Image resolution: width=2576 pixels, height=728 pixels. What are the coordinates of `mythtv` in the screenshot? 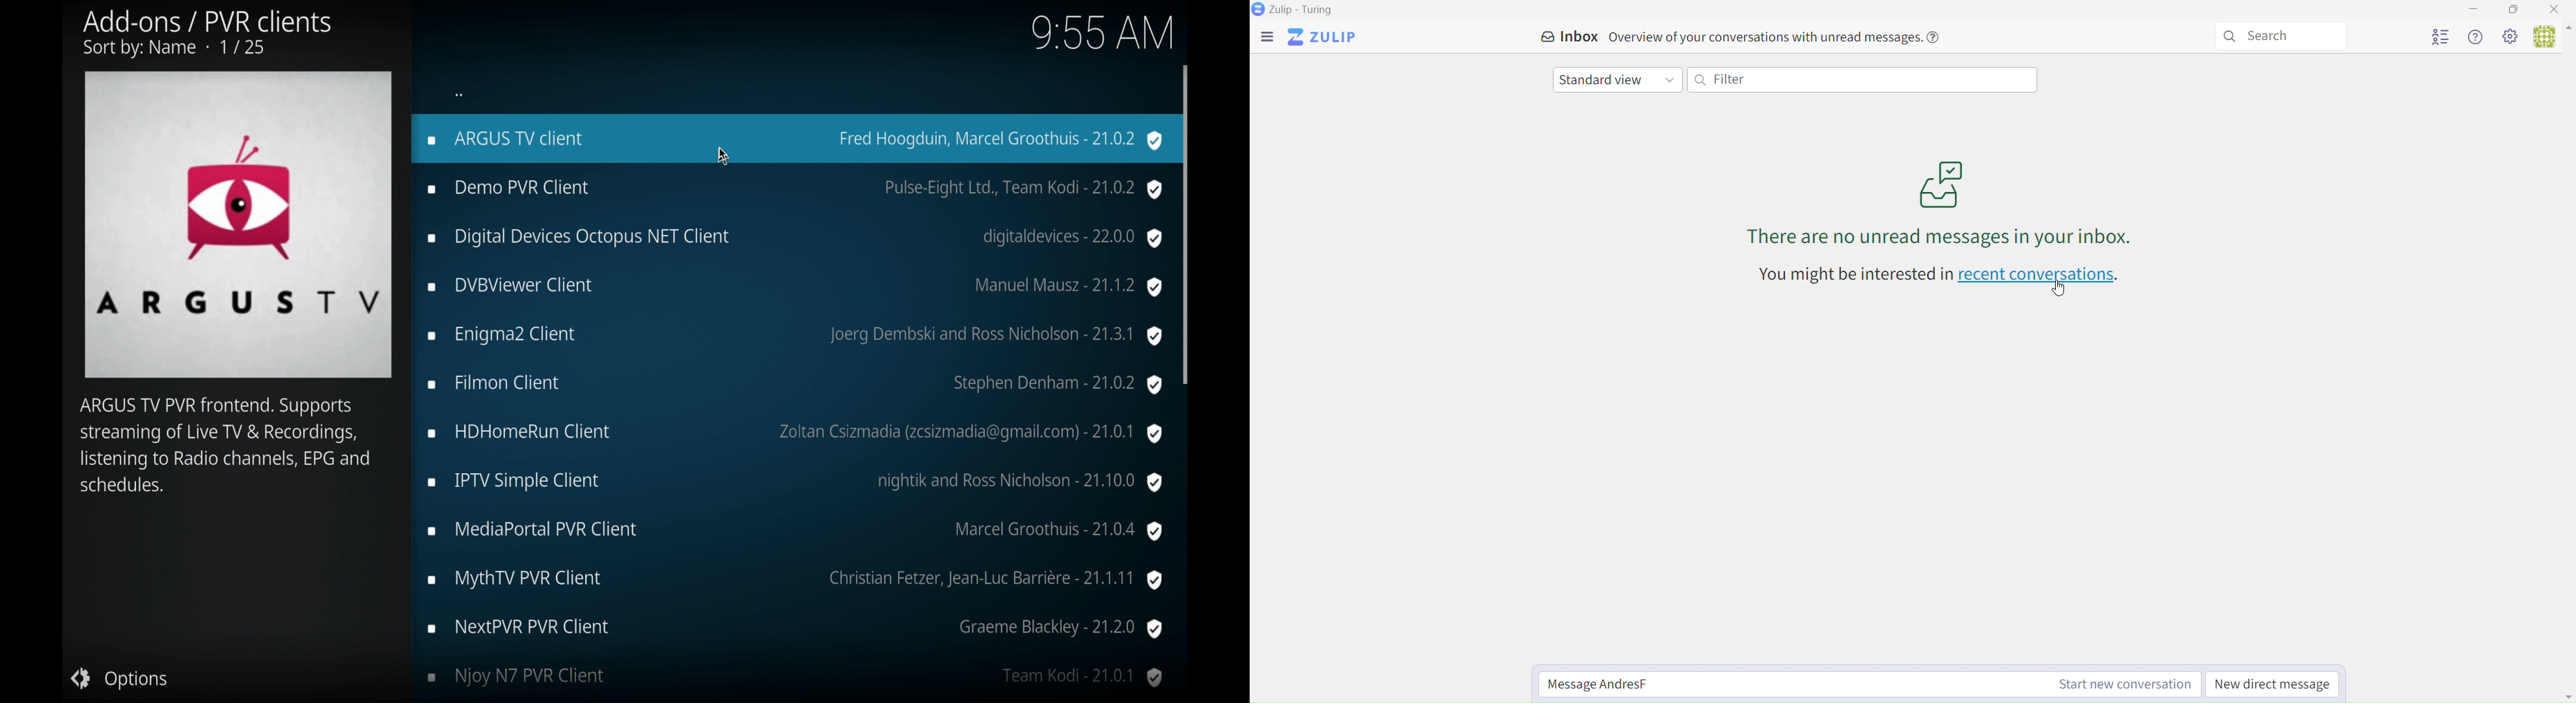 It's located at (796, 580).